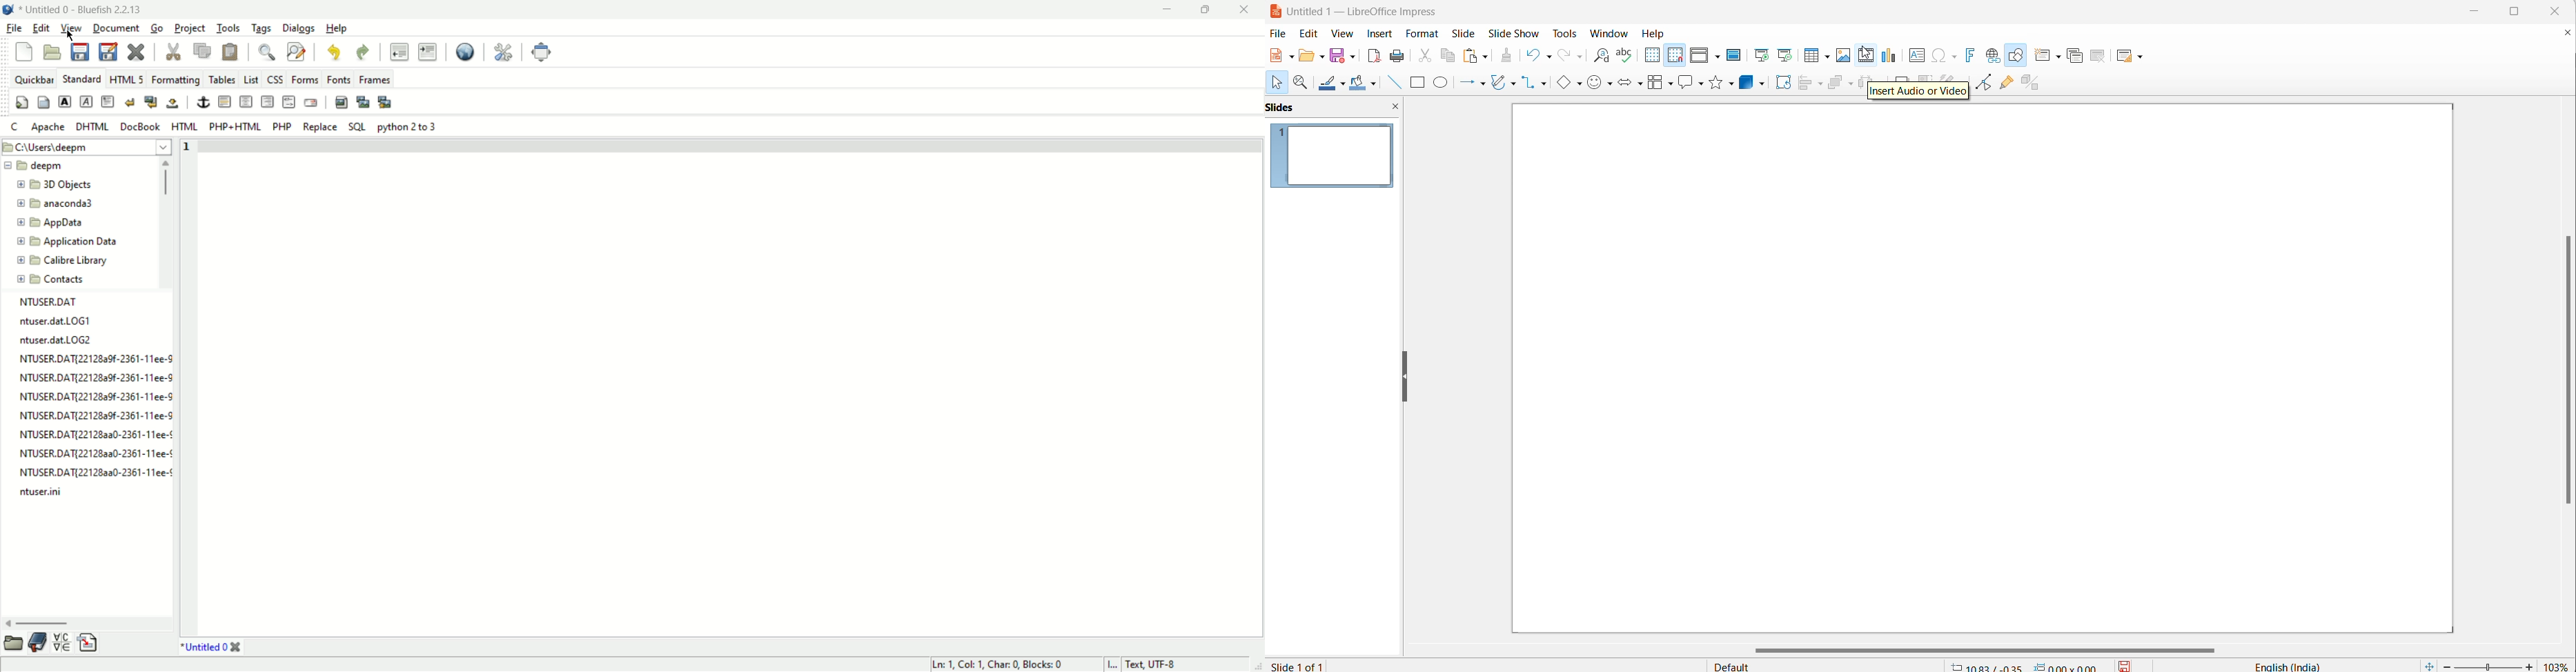 The image size is (2576, 672). What do you see at coordinates (64, 260) in the screenshot?
I see `Calibre  Library` at bounding box center [64, 260].